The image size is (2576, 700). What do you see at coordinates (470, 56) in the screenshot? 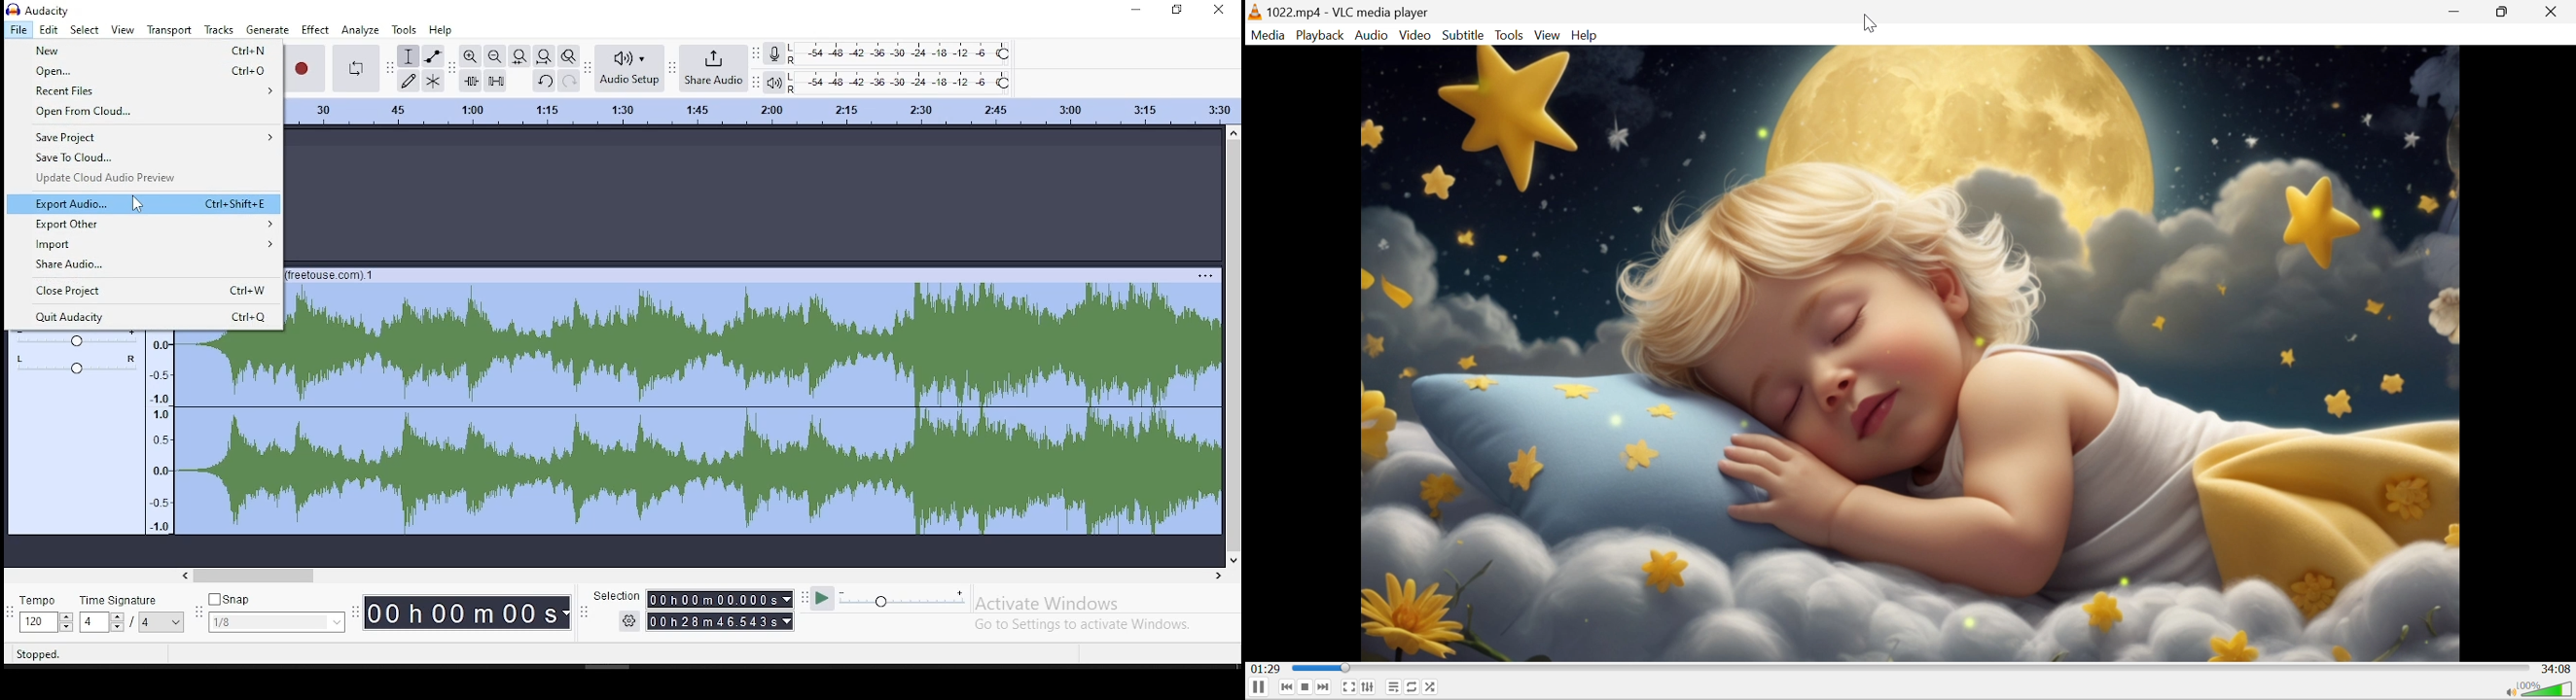
I see `zoom in` at bounding box center [470, 56].